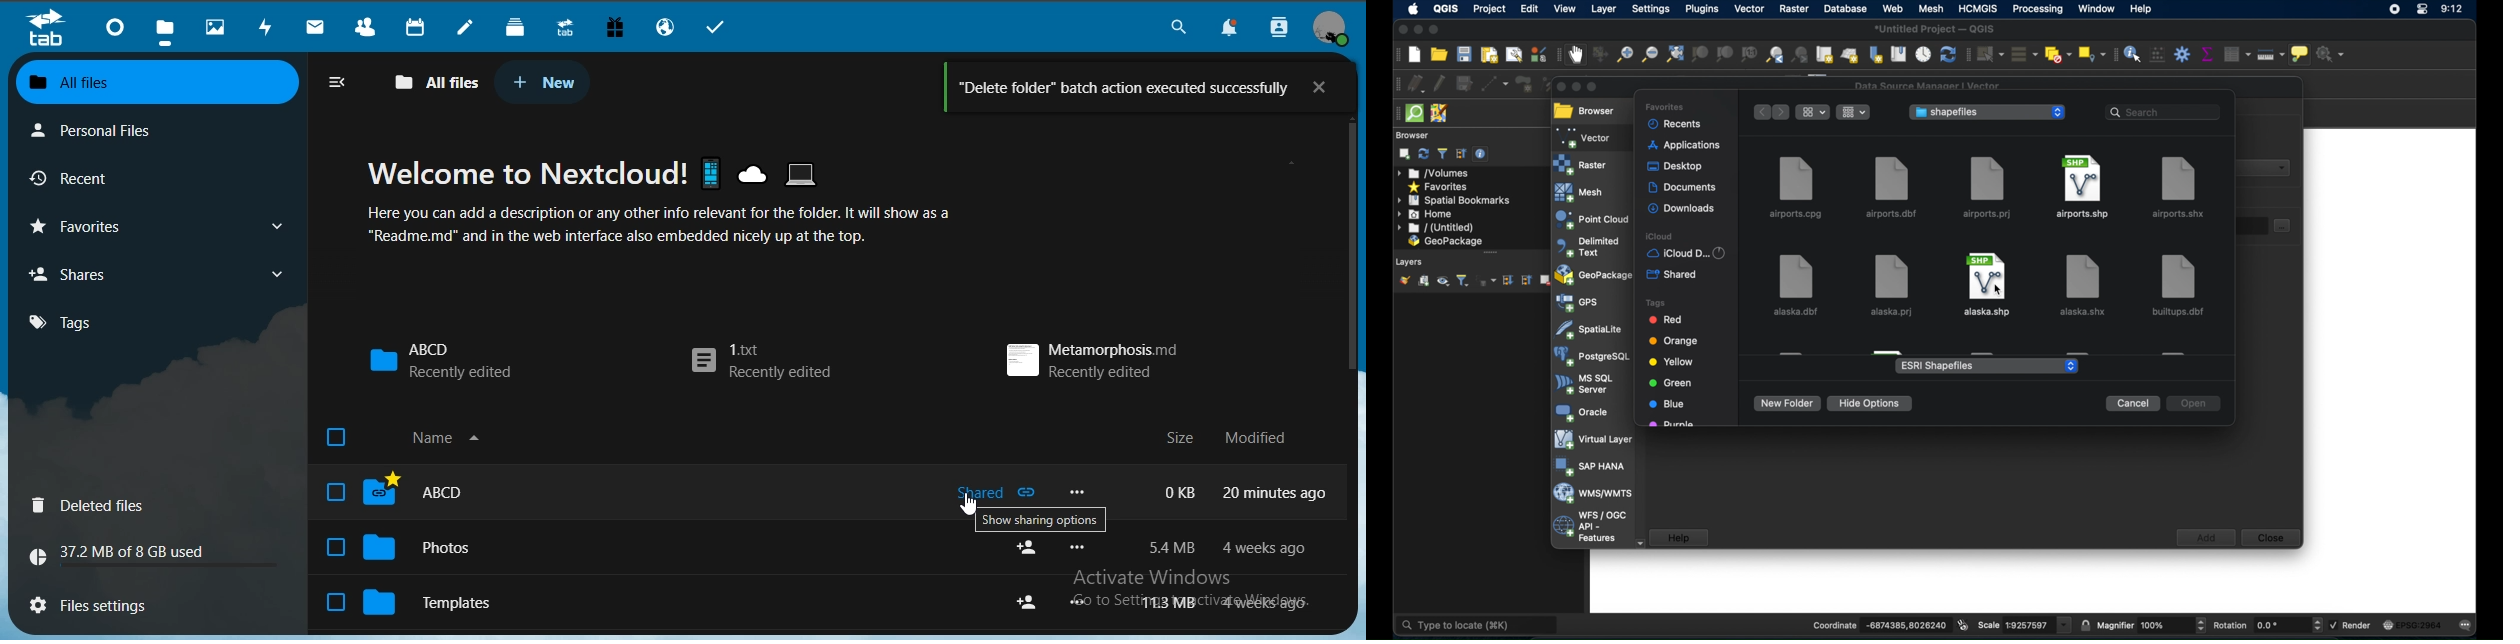 The height and width of the screenshot is (644, 2520). What do you see at coordinates (1898, 53) in the screenshot?
I see `show spatial bookmarks` at bounding box center [1898, 53].